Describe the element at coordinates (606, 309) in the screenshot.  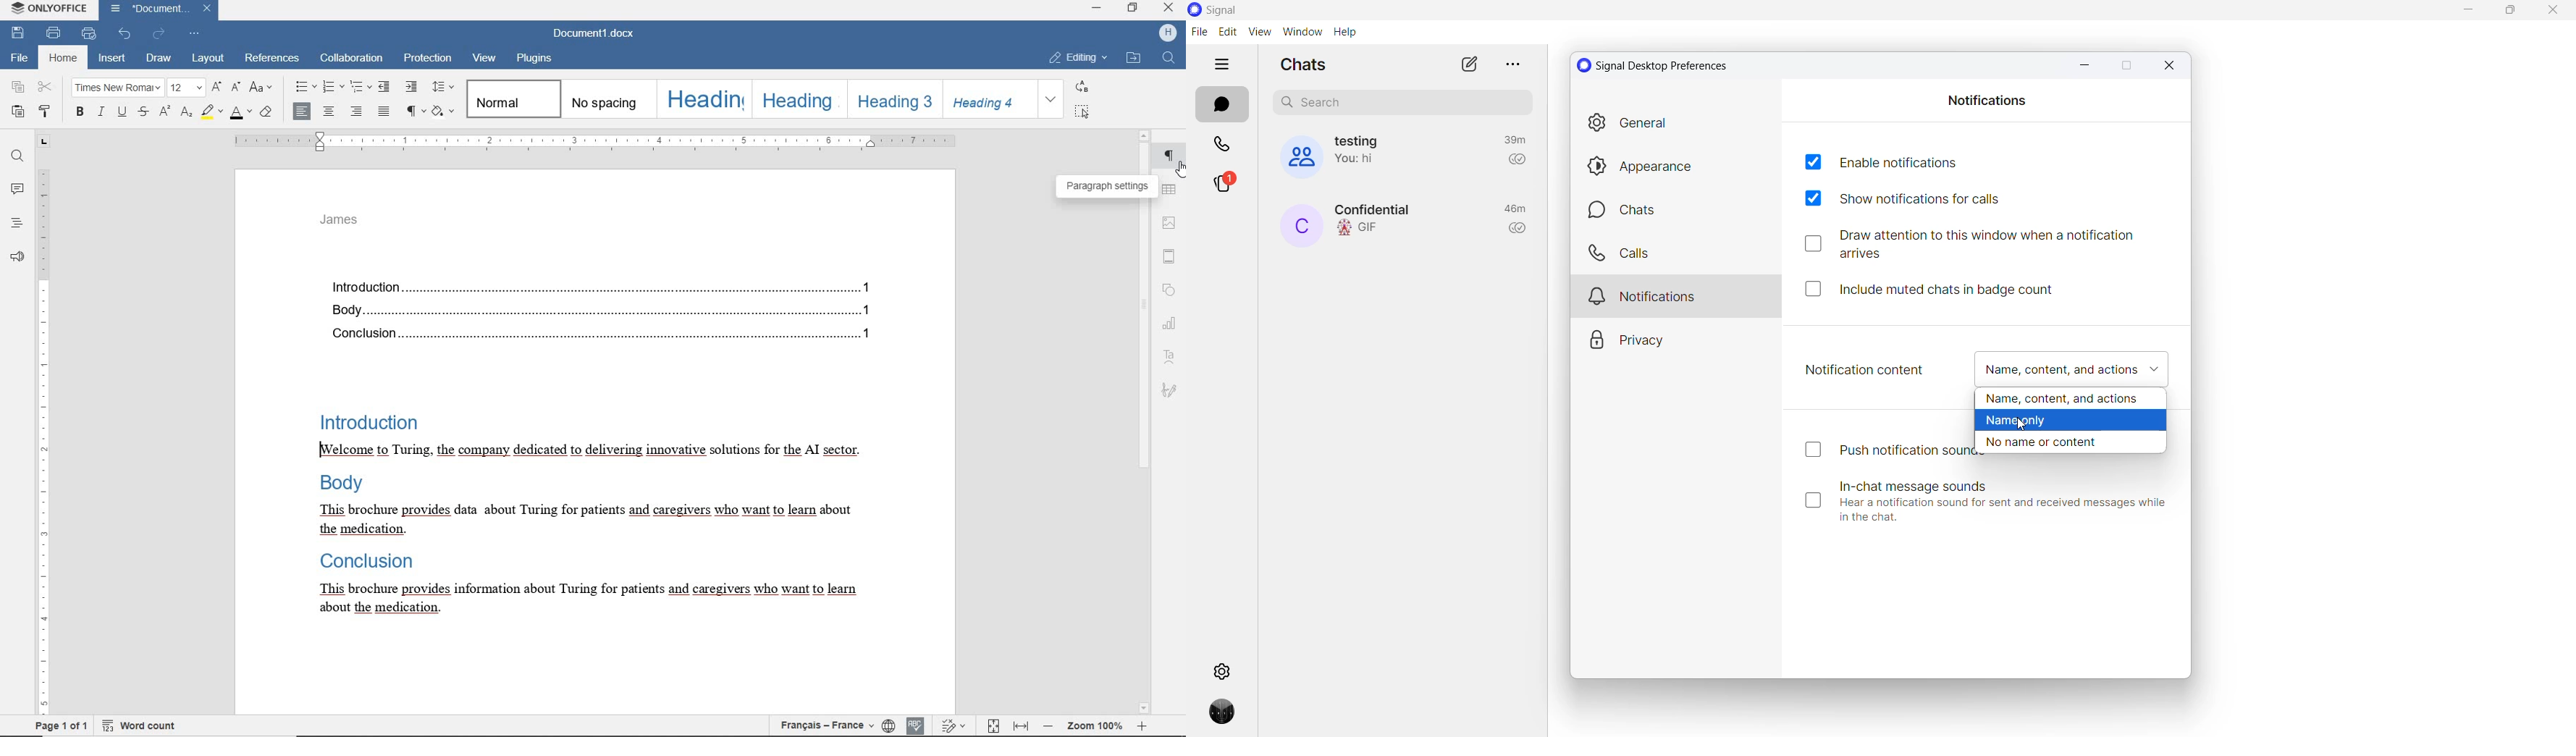
I see `Body` at that location.